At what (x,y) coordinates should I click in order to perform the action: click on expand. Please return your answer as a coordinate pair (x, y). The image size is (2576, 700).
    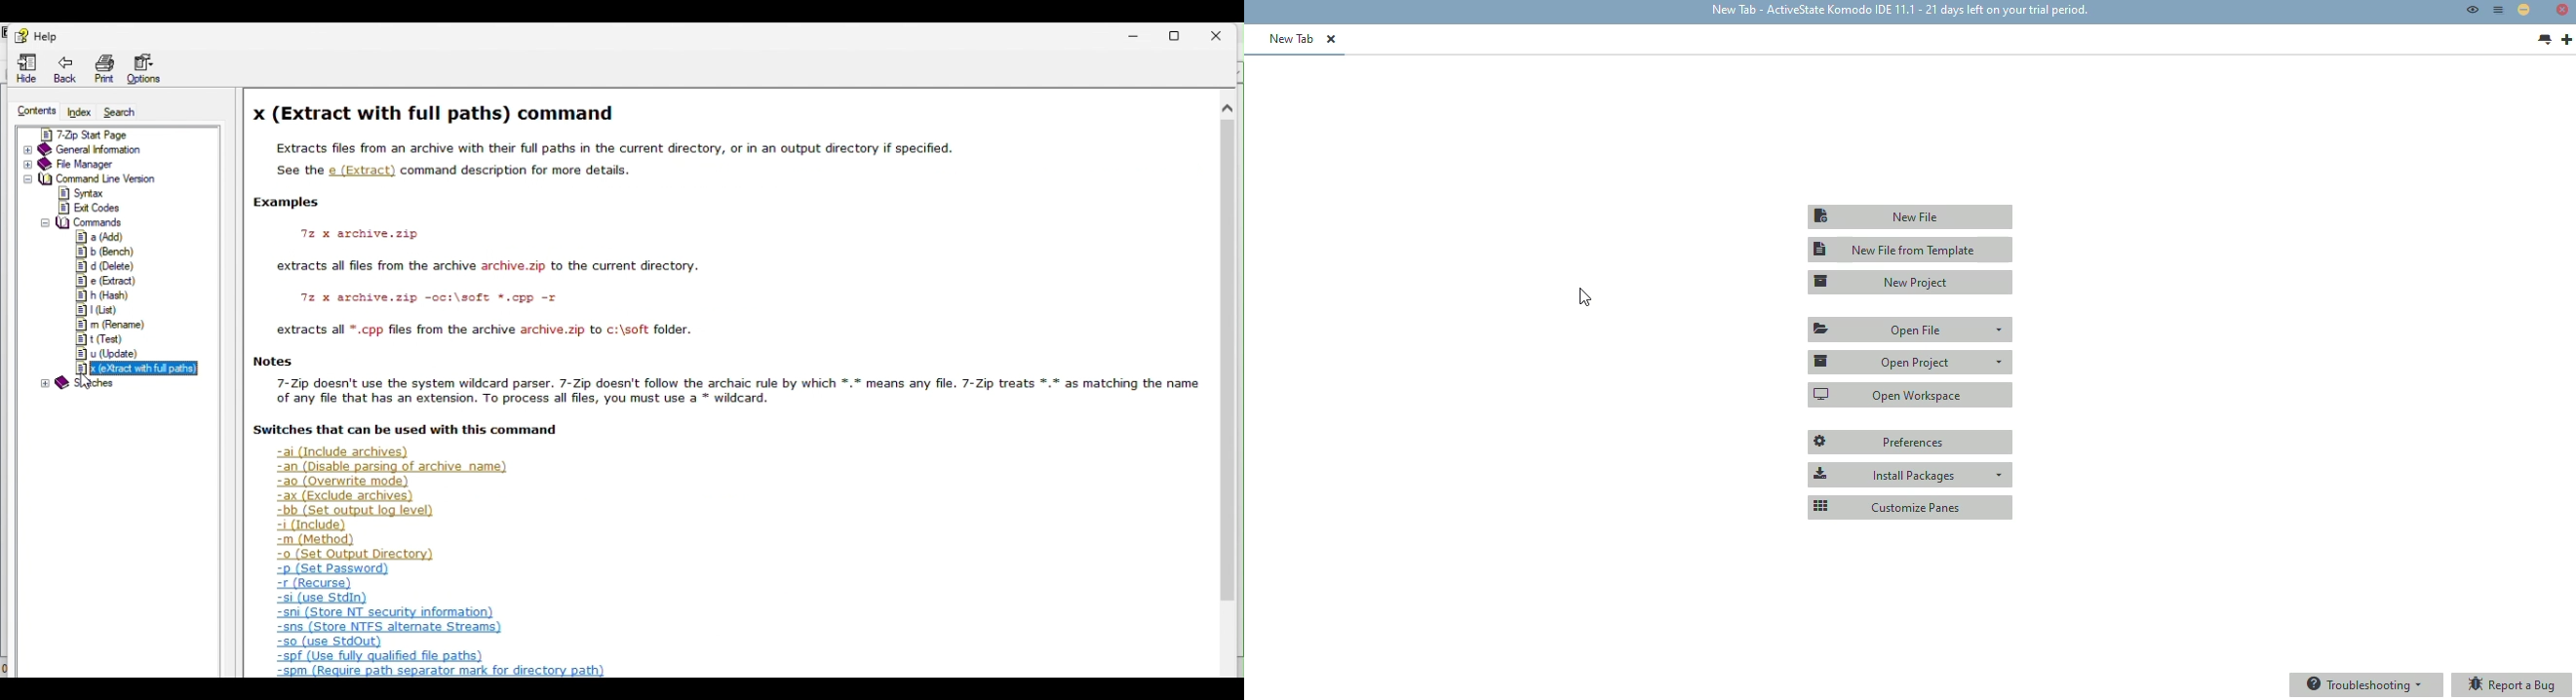
    Looking at the image, I should click on (24, 165).